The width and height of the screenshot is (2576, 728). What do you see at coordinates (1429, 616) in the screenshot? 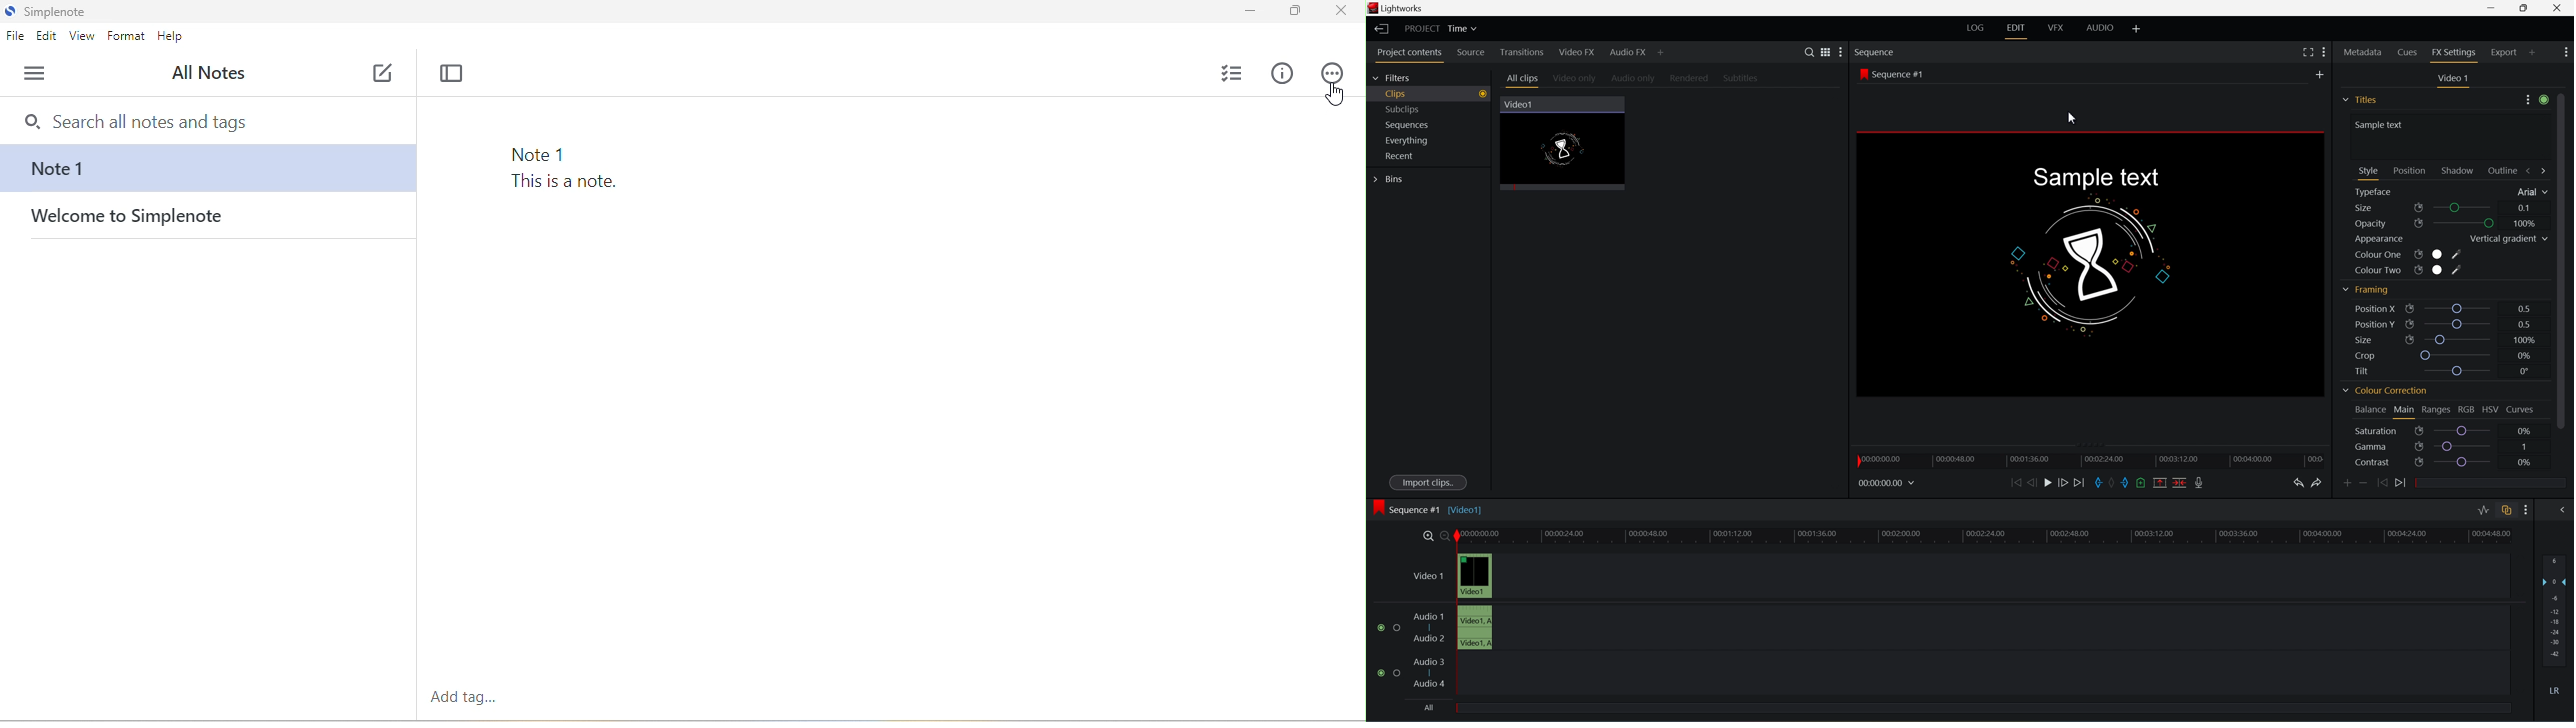
I see `Audio 1` at bounding box center [1429, 616].